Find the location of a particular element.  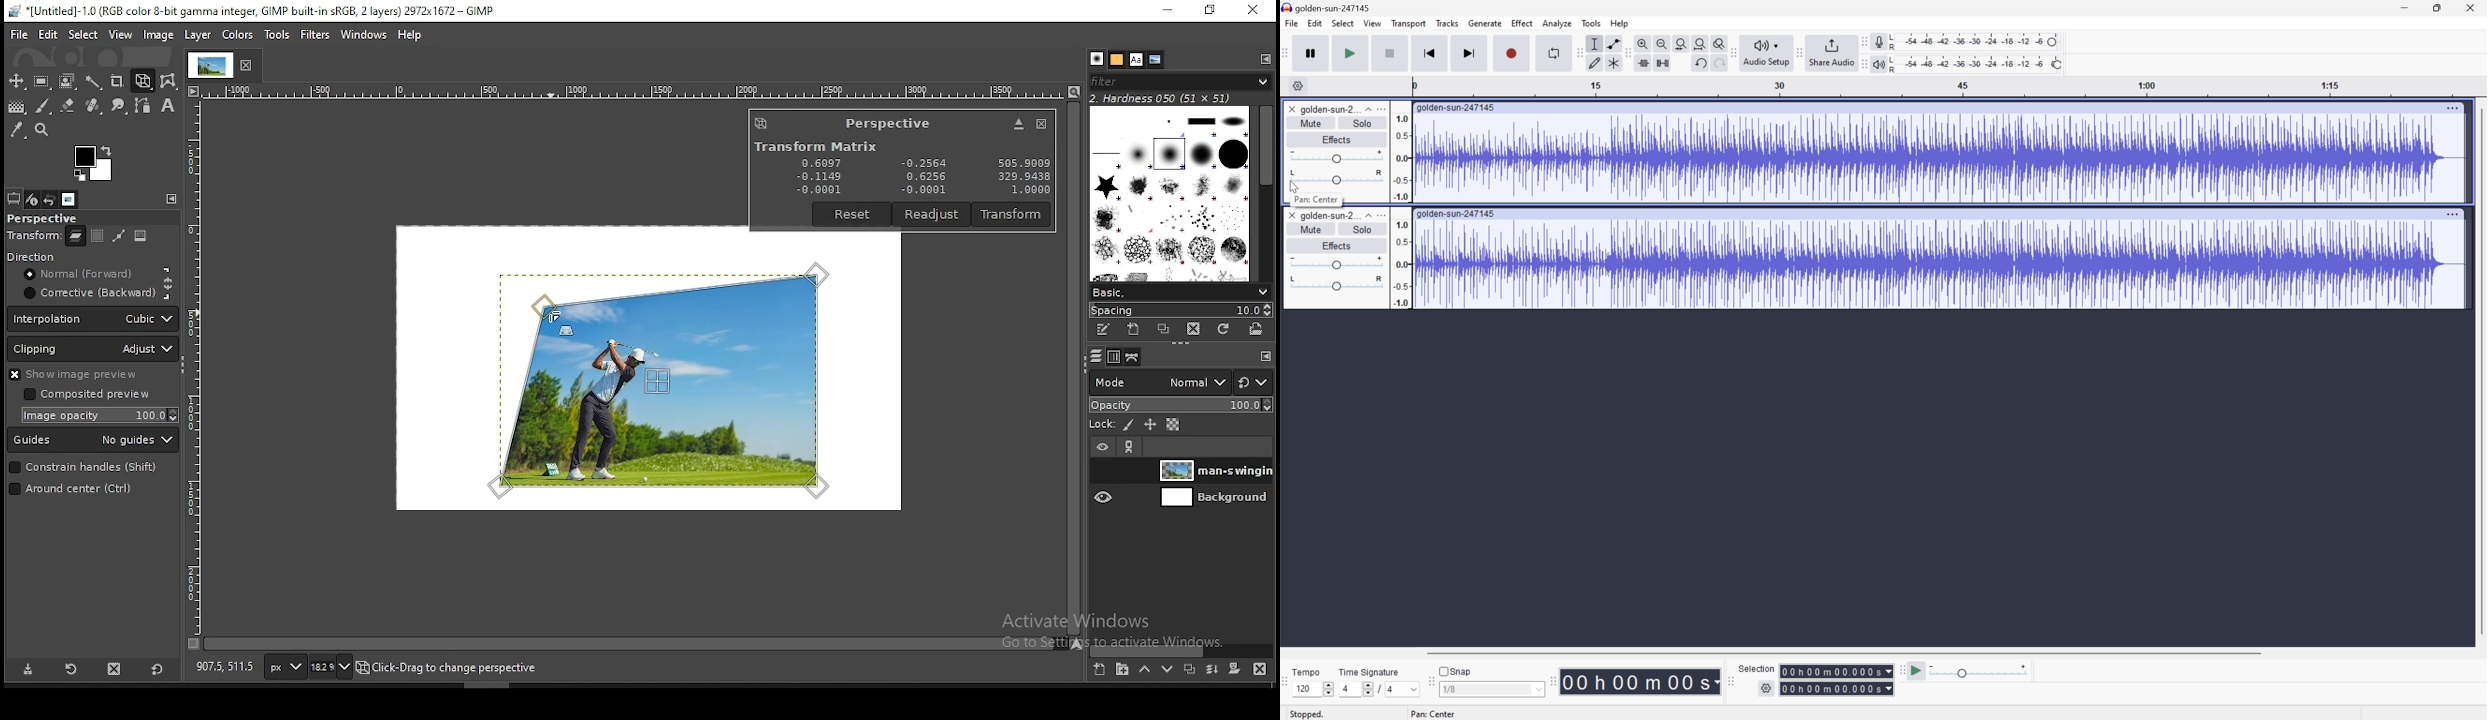

Zoom out is located at coordinates (1663, 42).